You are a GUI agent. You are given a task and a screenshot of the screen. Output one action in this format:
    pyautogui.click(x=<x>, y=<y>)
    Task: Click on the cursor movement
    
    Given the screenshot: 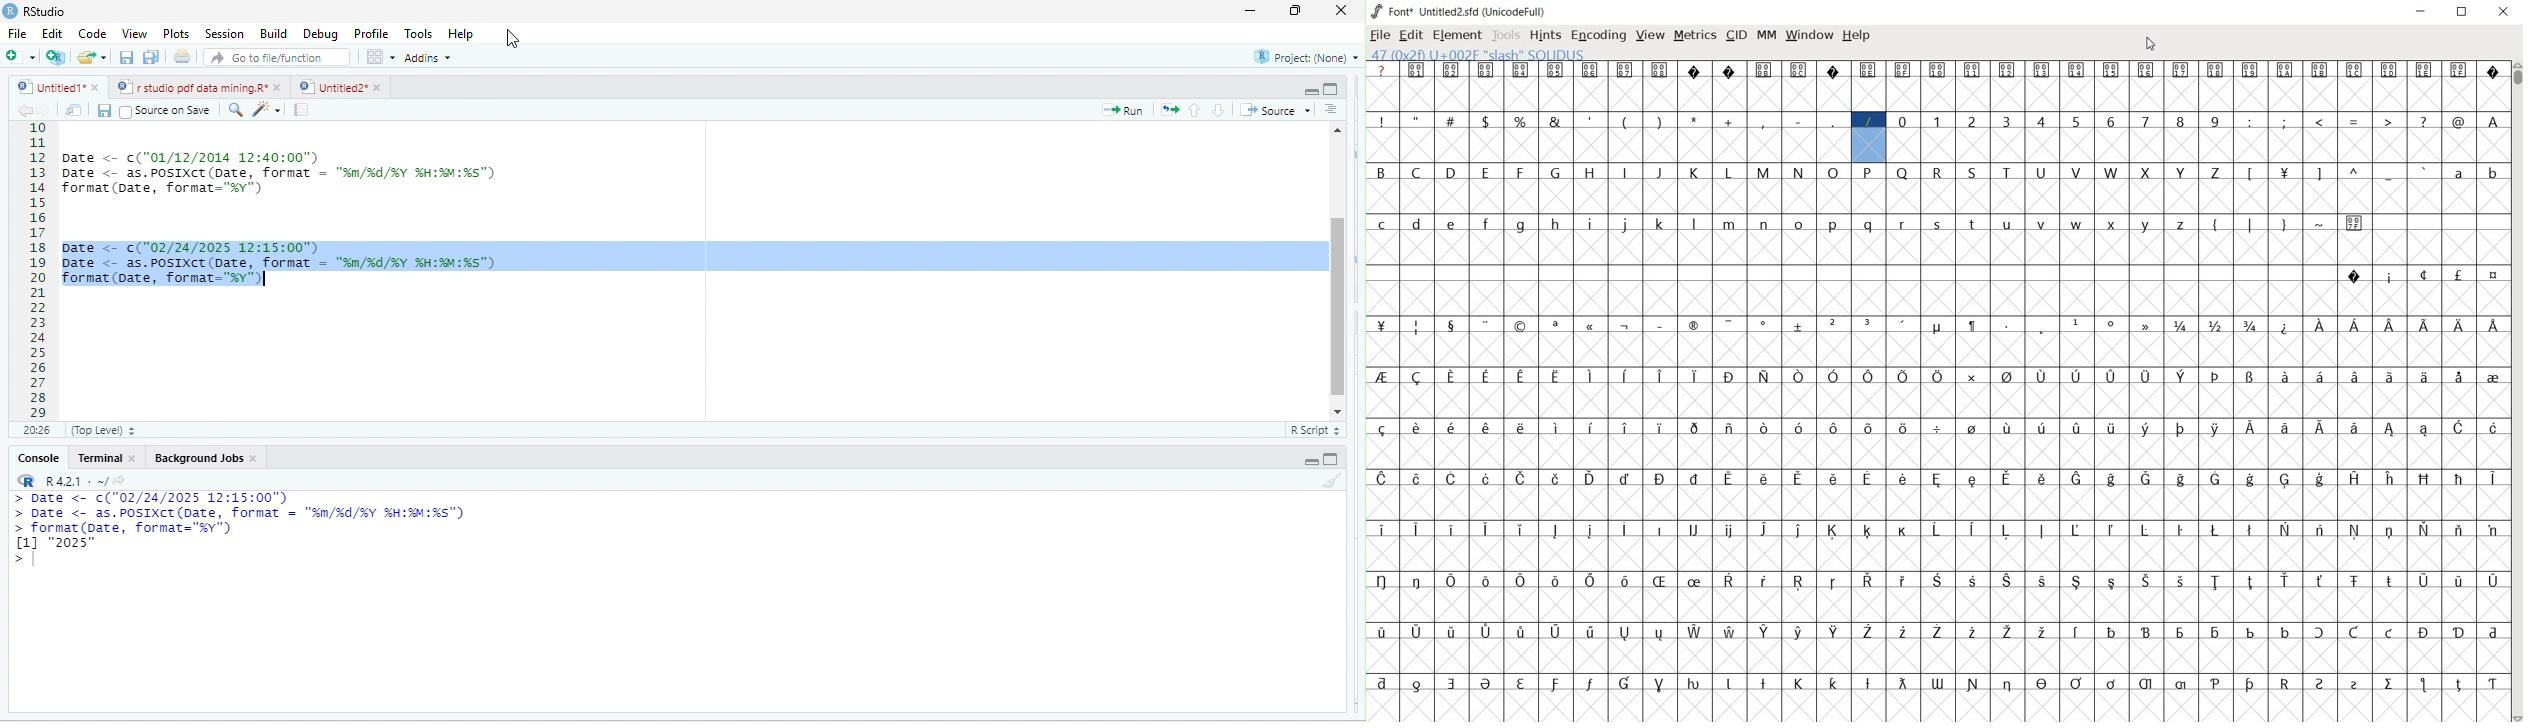 What is the action you would take?
    pyautogui.click(x=511, y=42)
    